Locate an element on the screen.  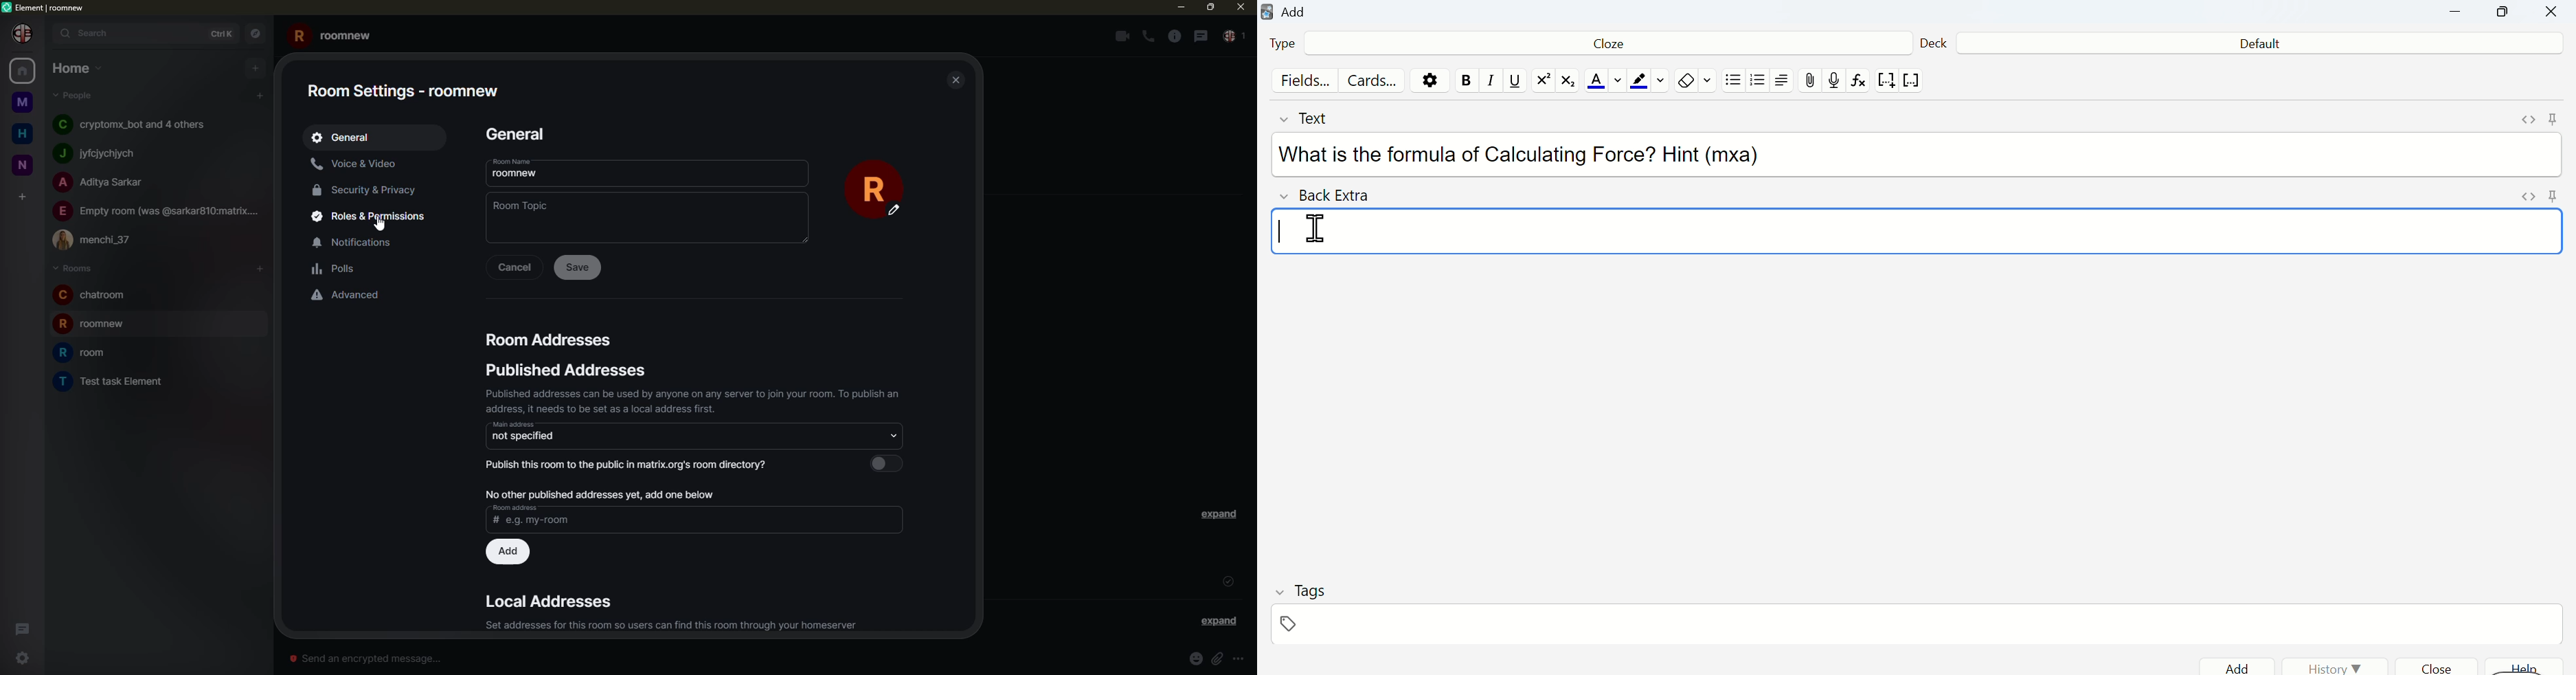
advaced is located at coordinates (350, 294).